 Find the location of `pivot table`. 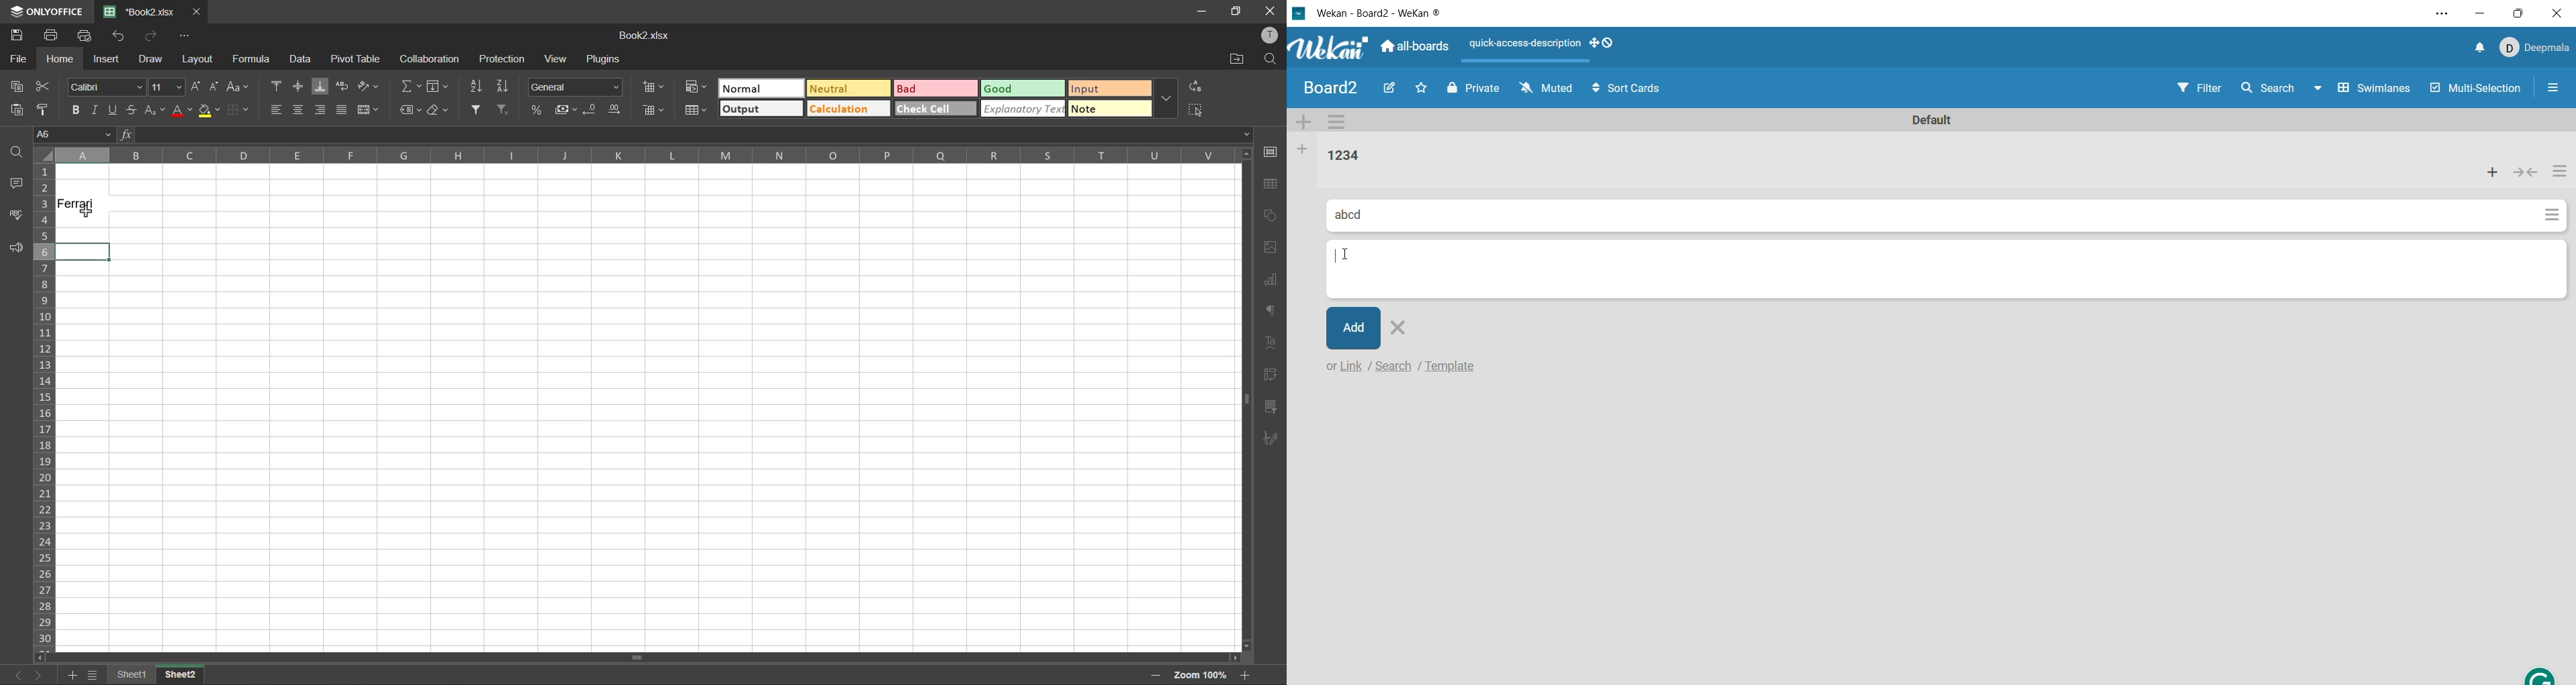

pivot table is located at coordinates (356, 58).